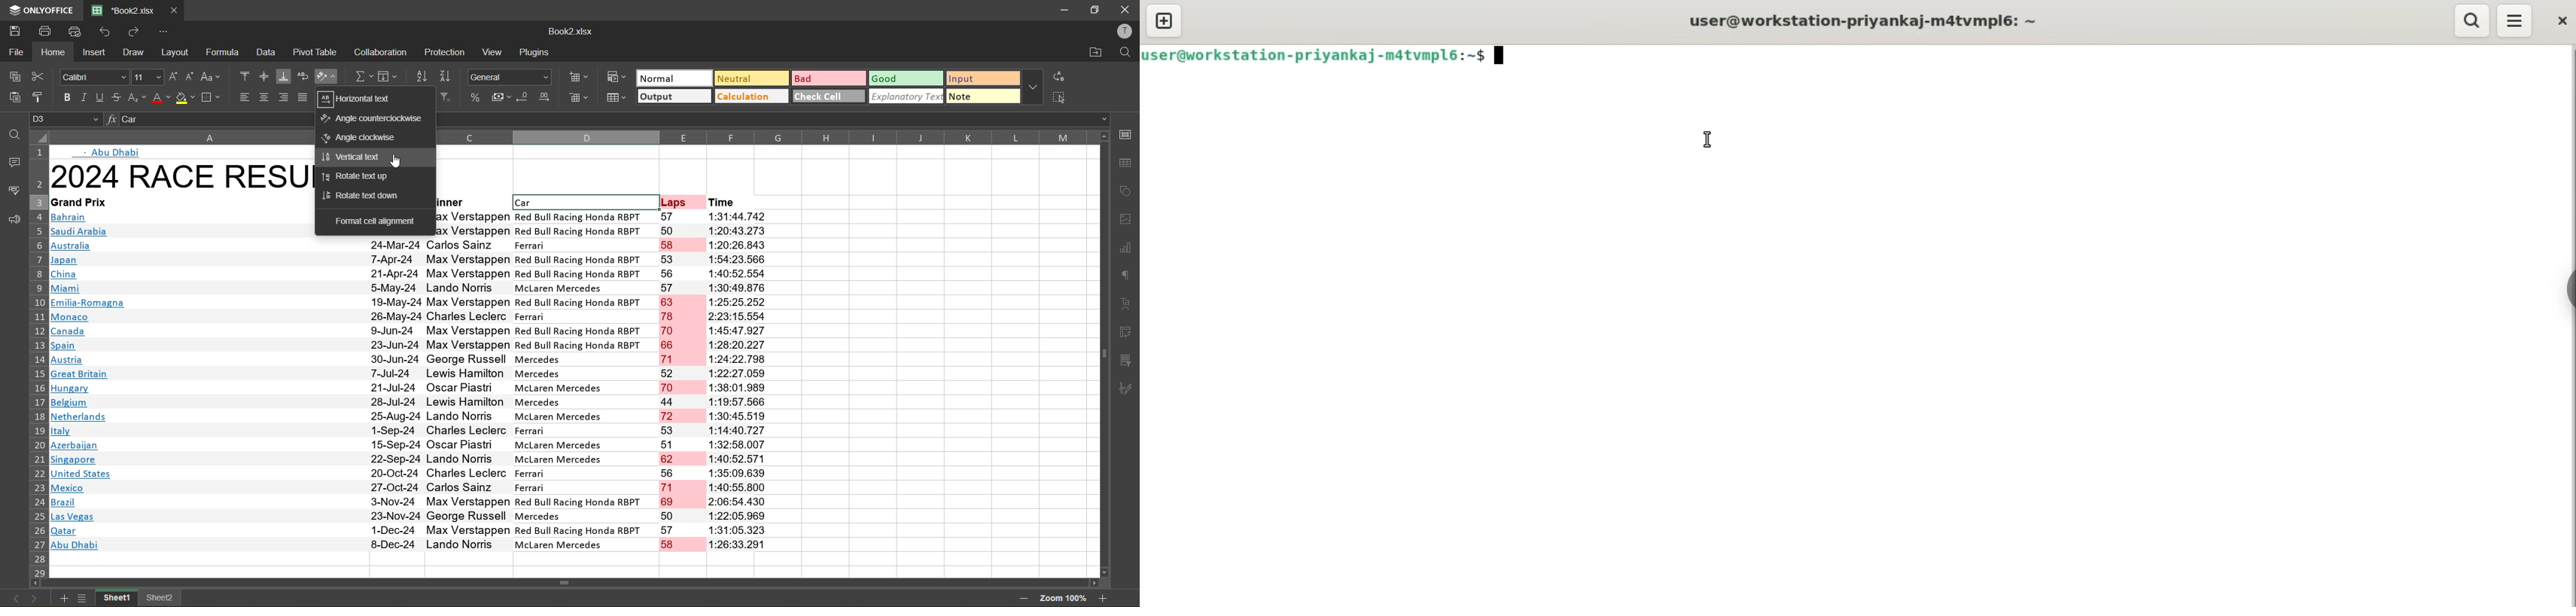  Describe the element at coordinates (135, 54) in the screenshot. I see `draw` at that location.